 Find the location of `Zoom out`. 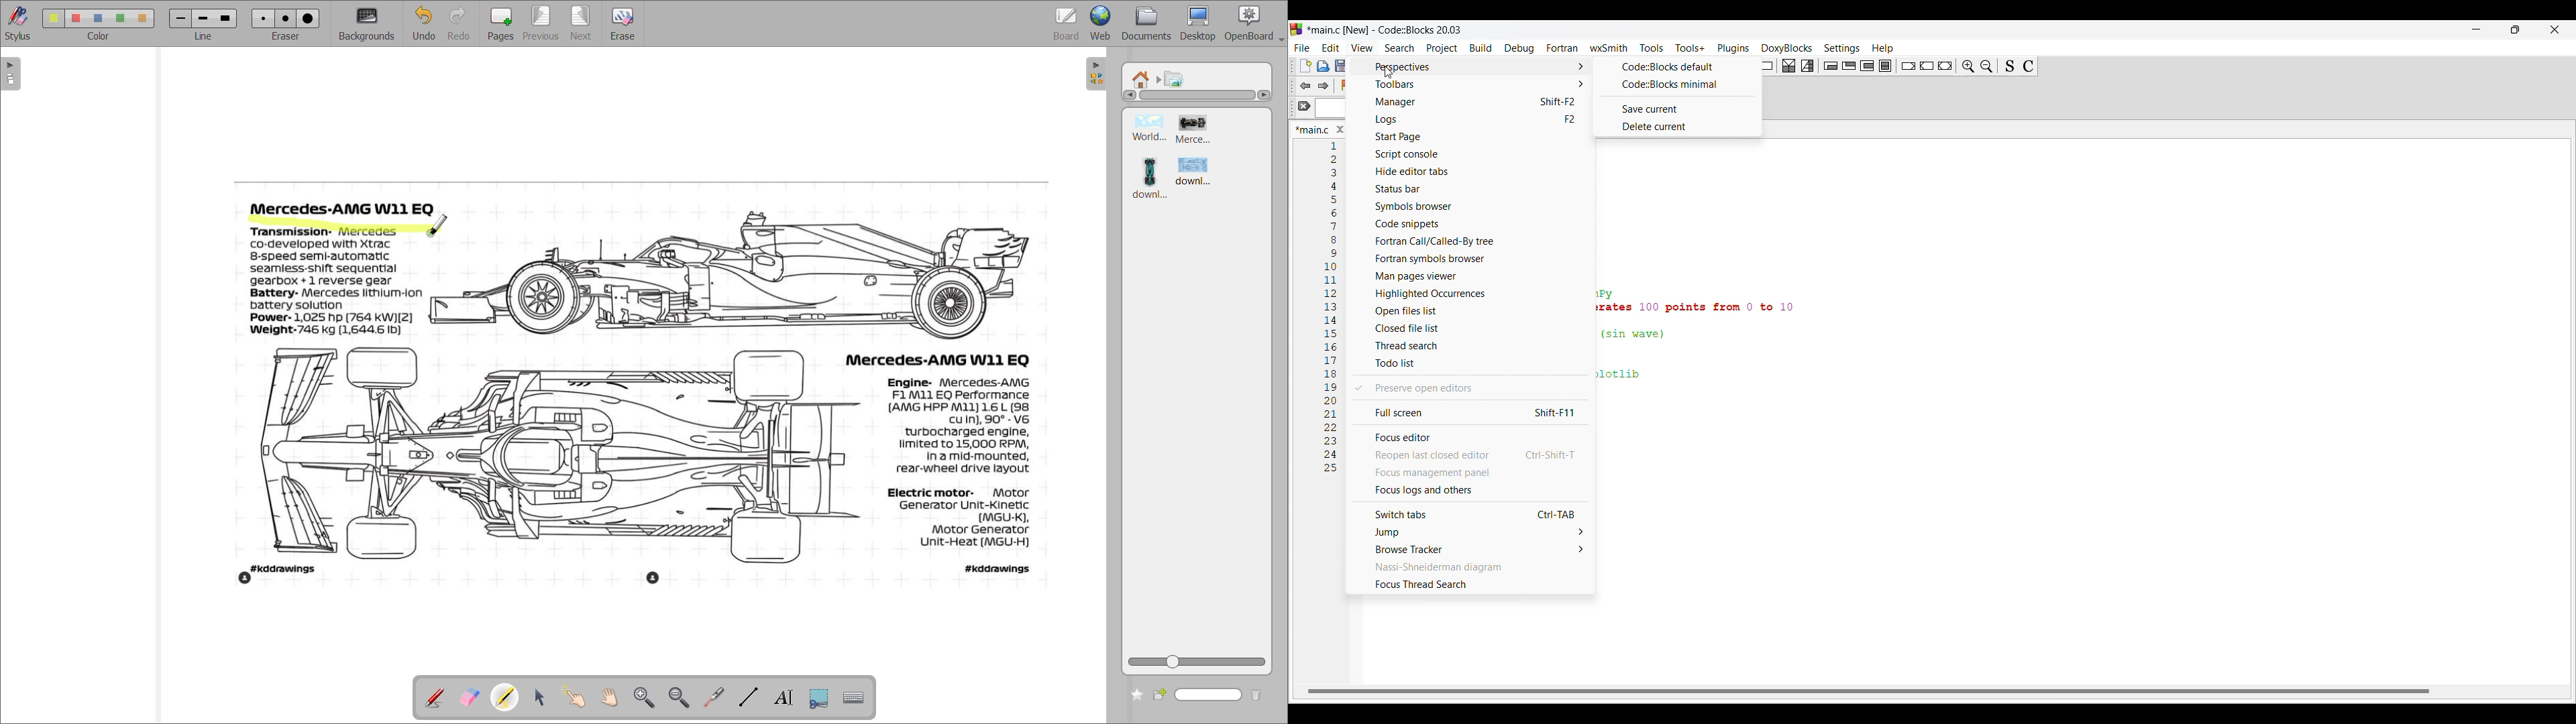

Zoom out is located at coordinates (1987, 66).